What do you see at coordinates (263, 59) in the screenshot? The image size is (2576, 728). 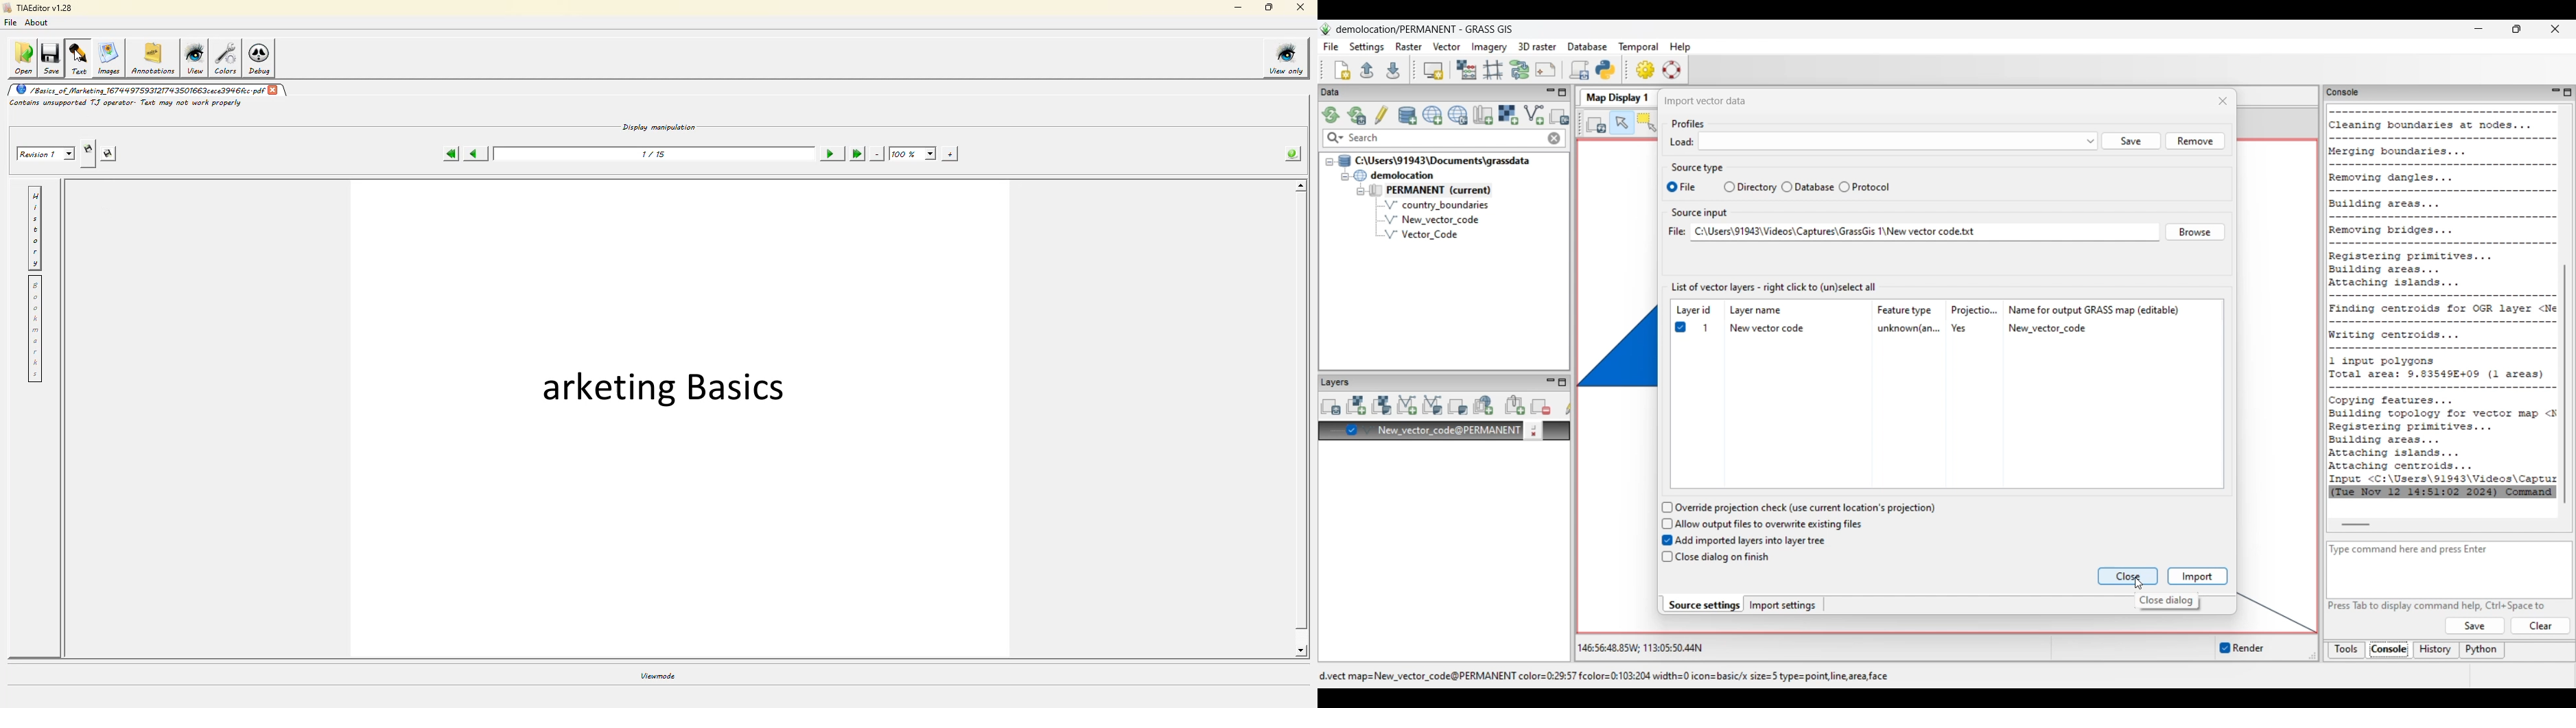 I see `debug` at bounding box center [263, 59].